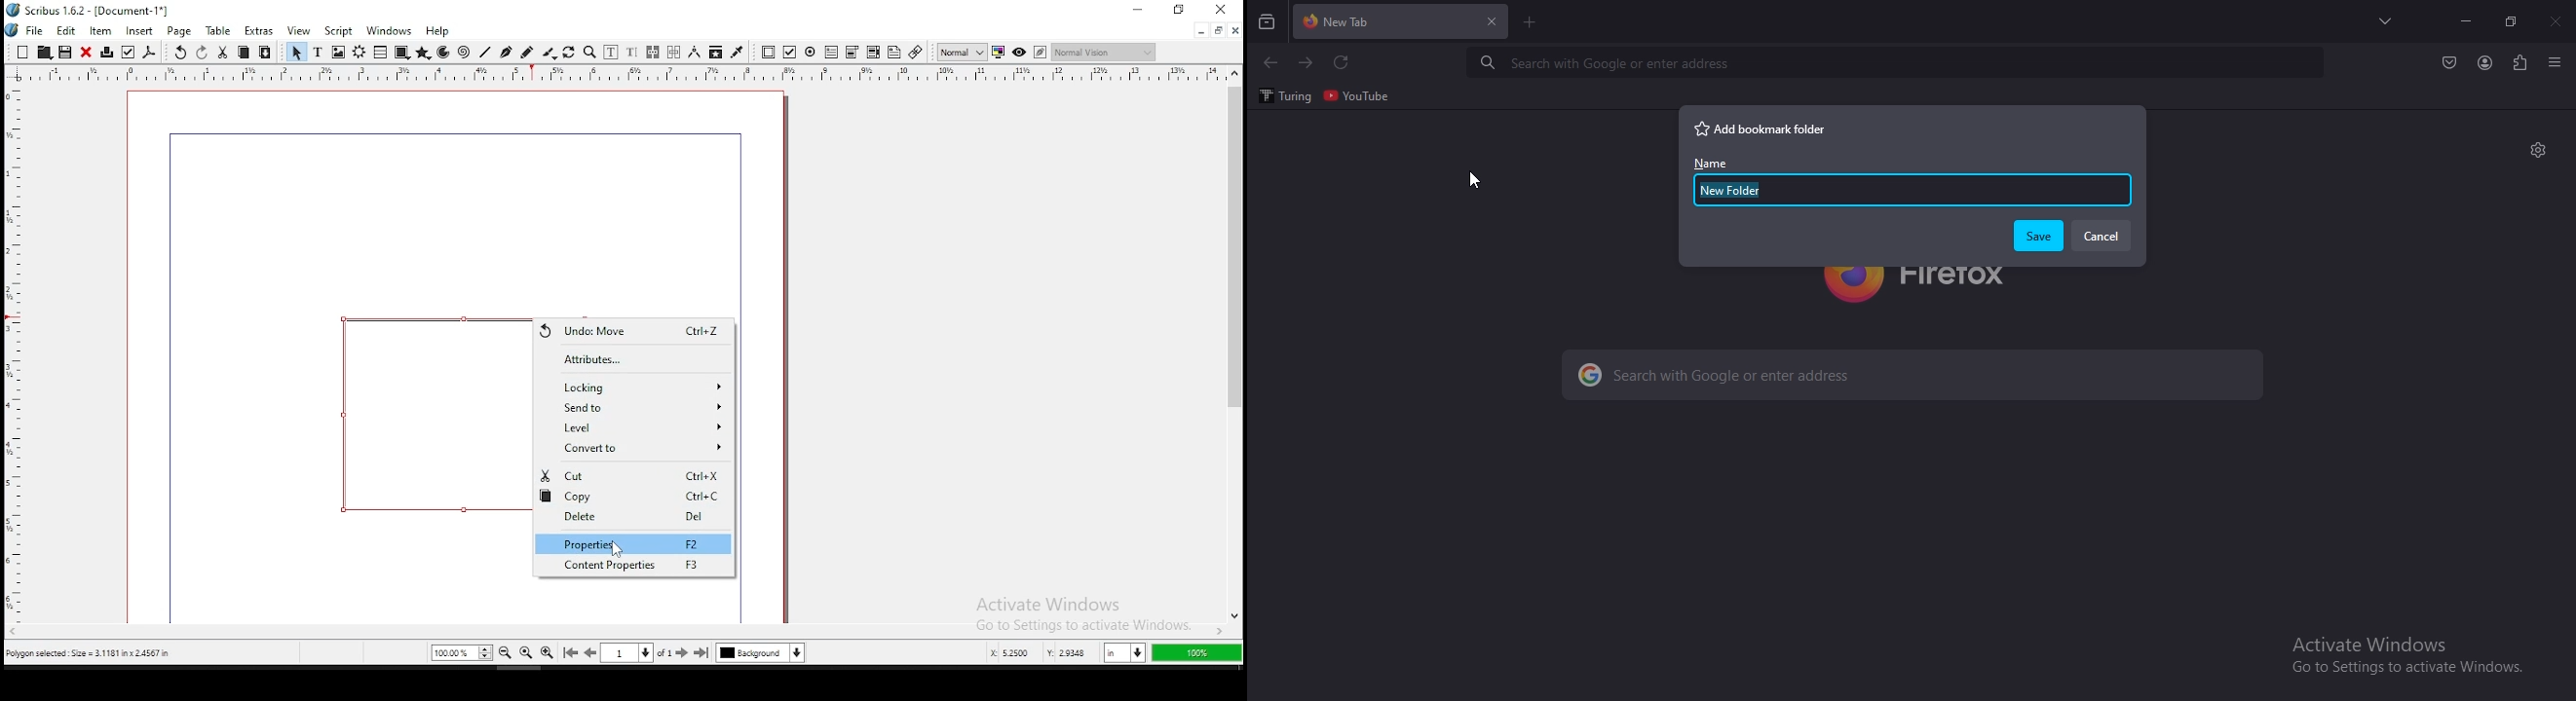 This screenshot has height=728, width=2576. Describe the element at coordinates (1233, 345) in the screenshot. I see `scroll bar` at that location.